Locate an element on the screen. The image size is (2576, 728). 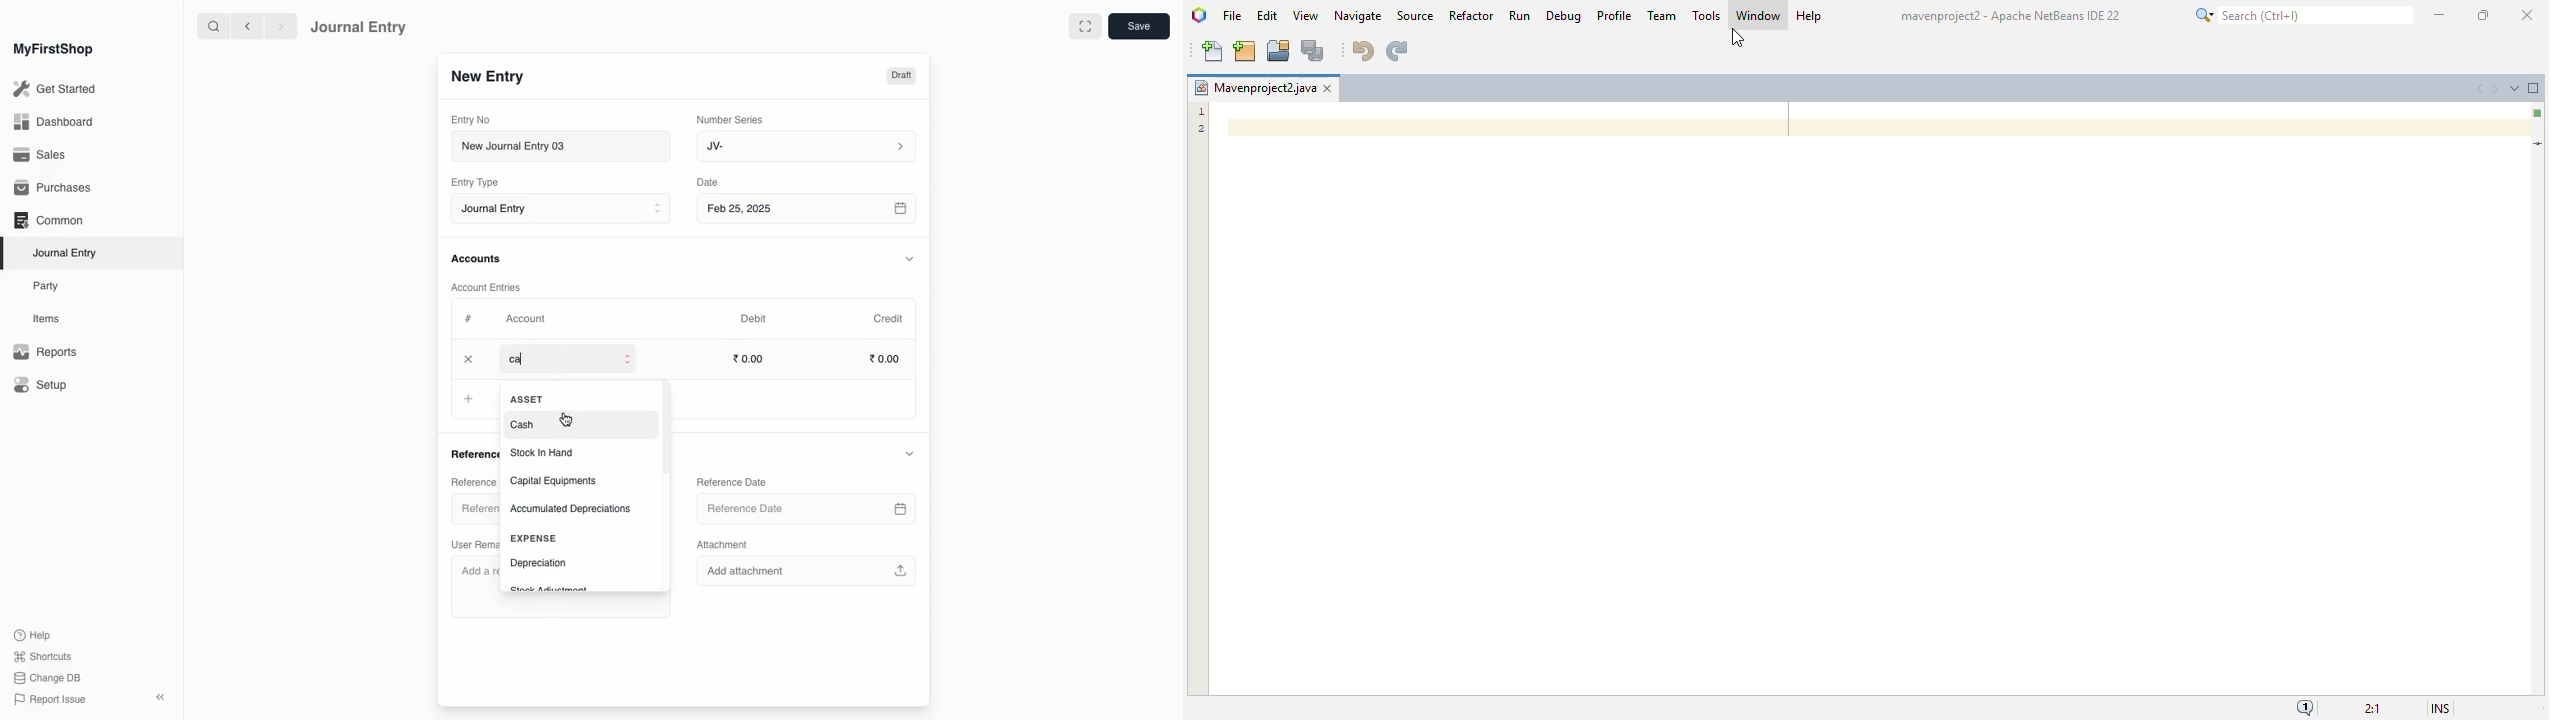
help is located at coordinates (1809, 16).